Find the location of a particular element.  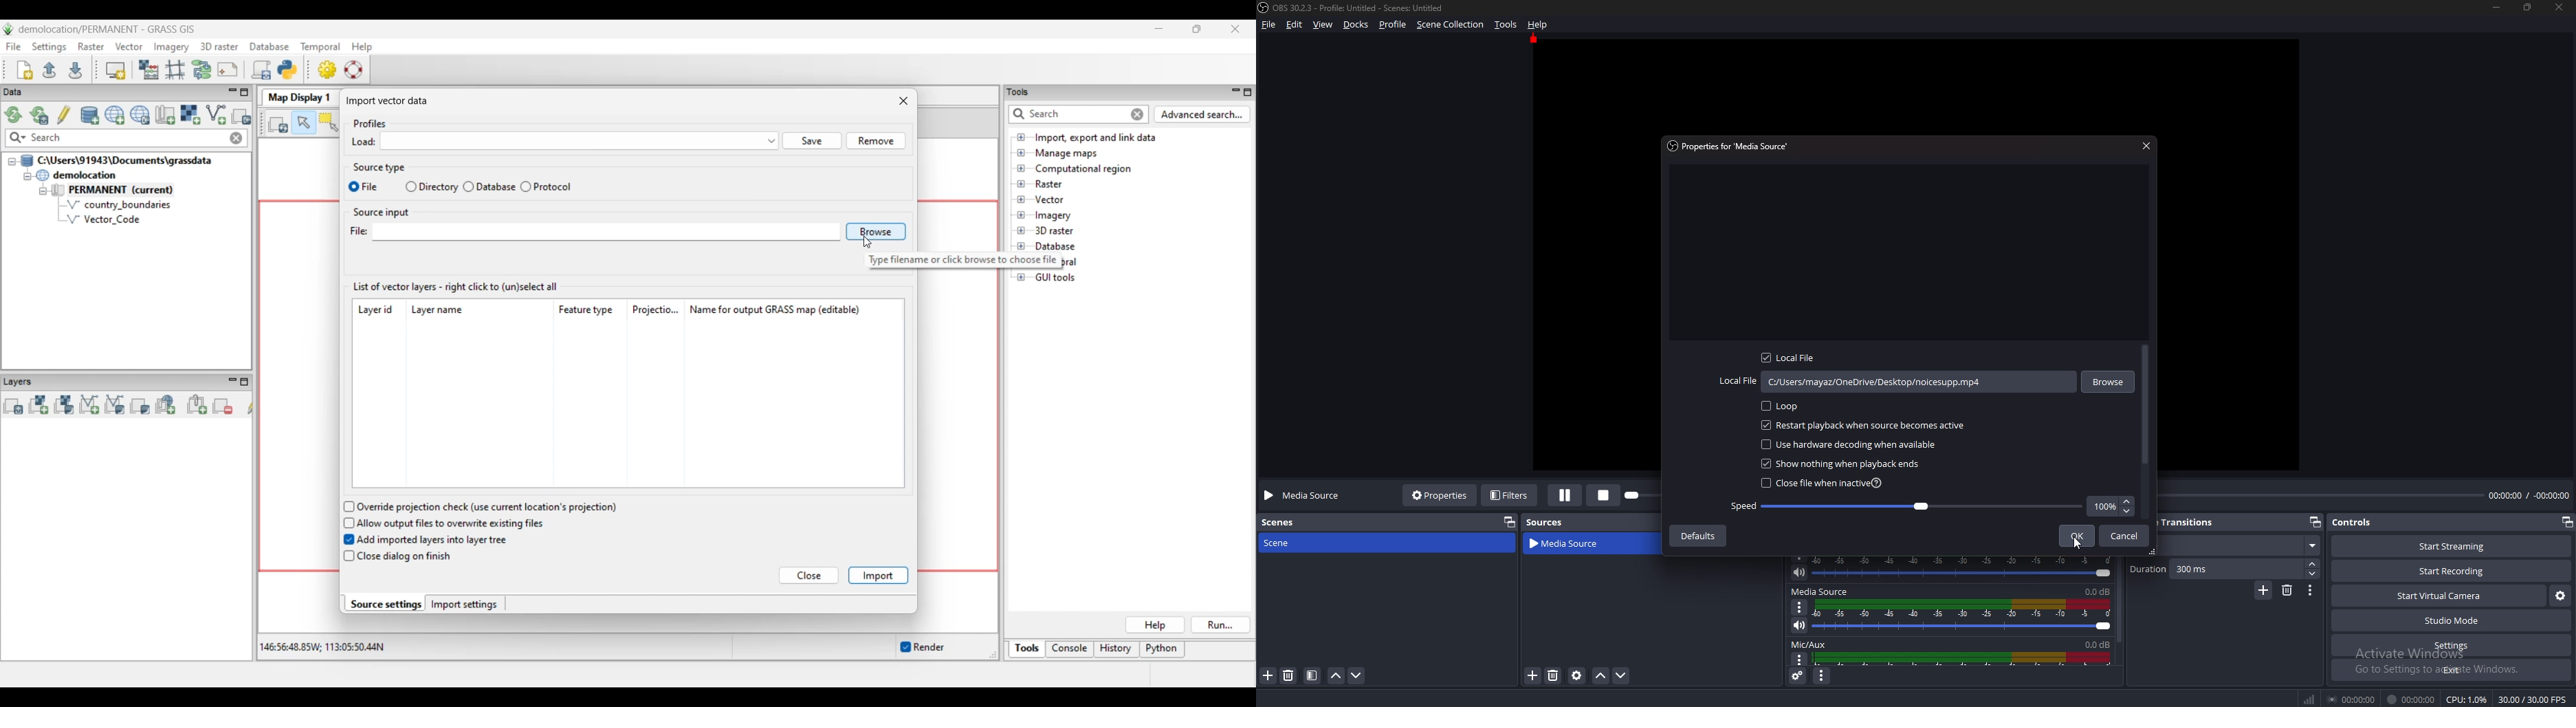

help is located at coordinates (1538, 24).